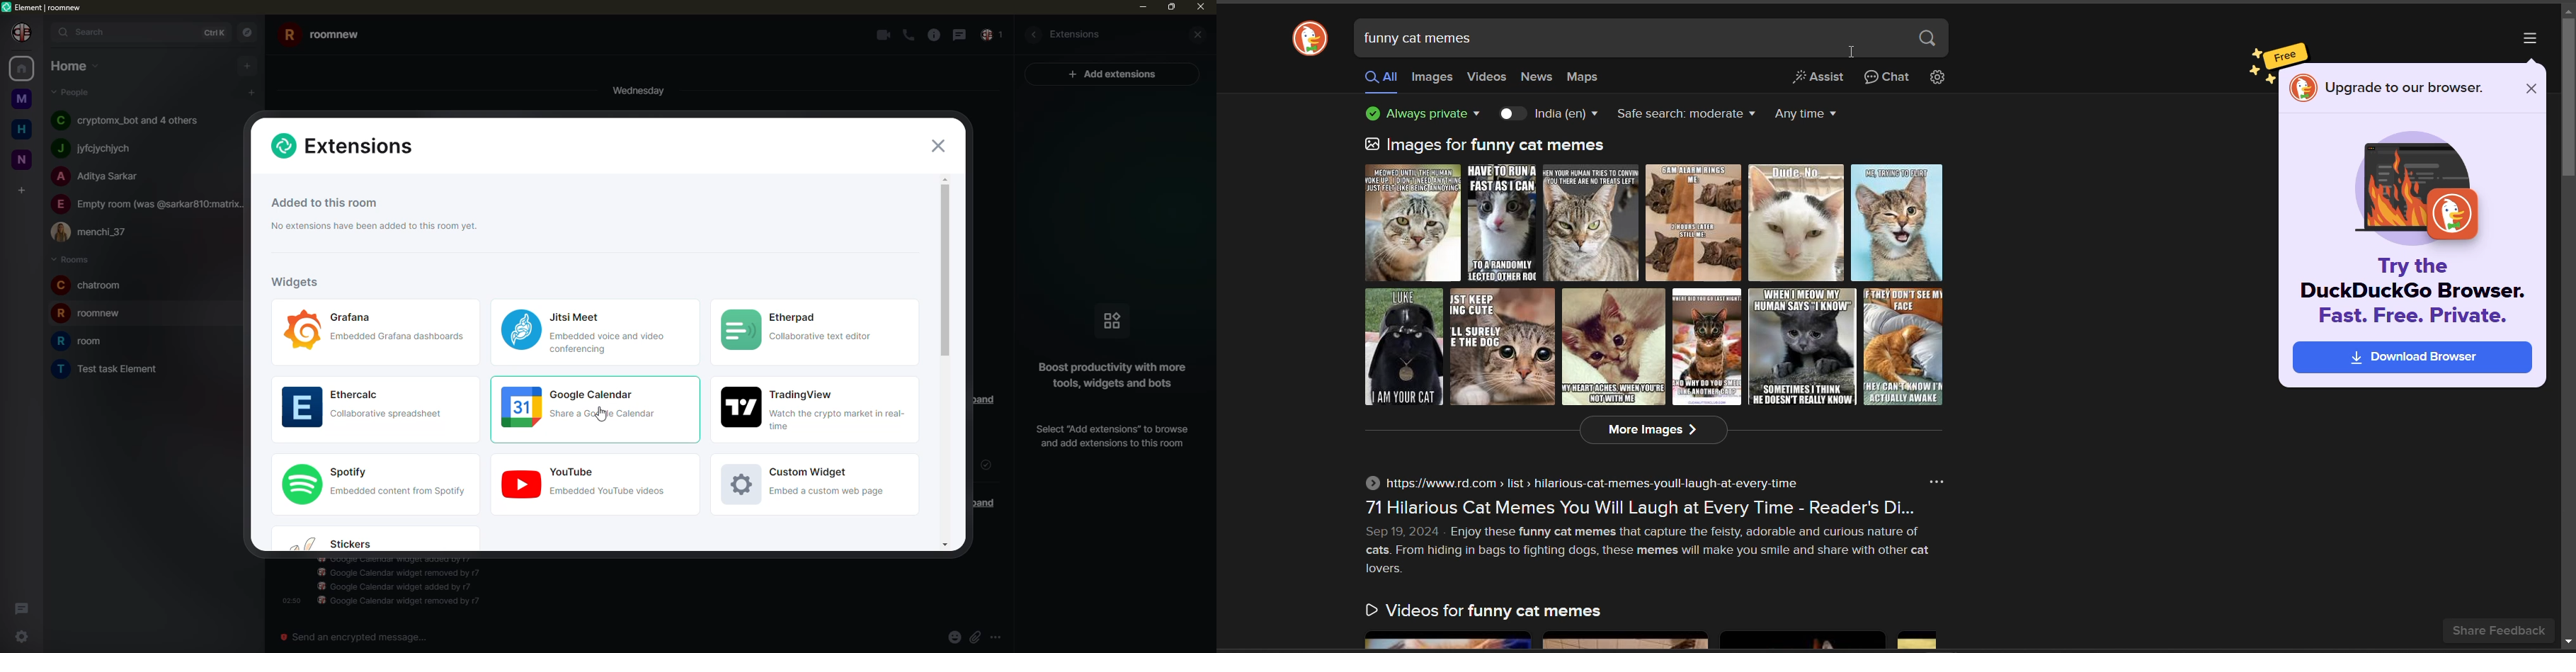 Image resolution: width=2576 pixels, height=672 pixels. What do you see at coordinates (23, 129) in the screenshot?
I see `home` at bounding box center [23, 129].